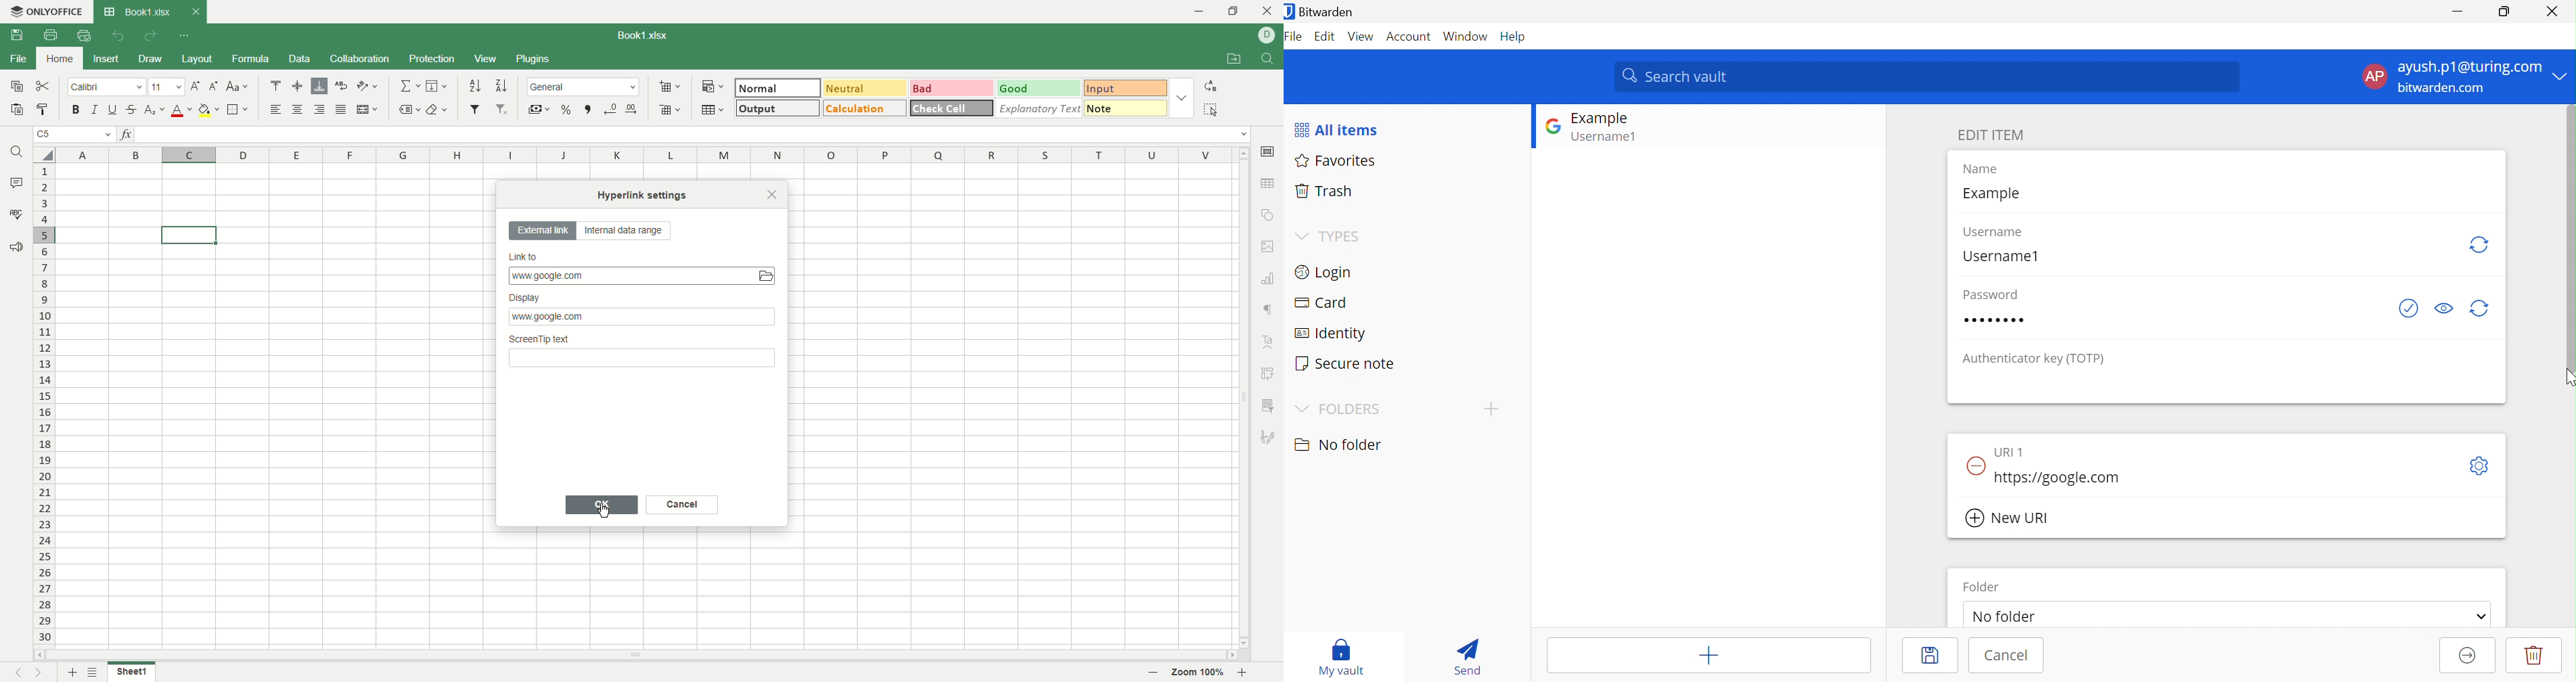 The image size is (2576, 700). What do you see at coordinates (1337, 129) in the screenshot?
I see `All items` at bounding box center [1337, 129].